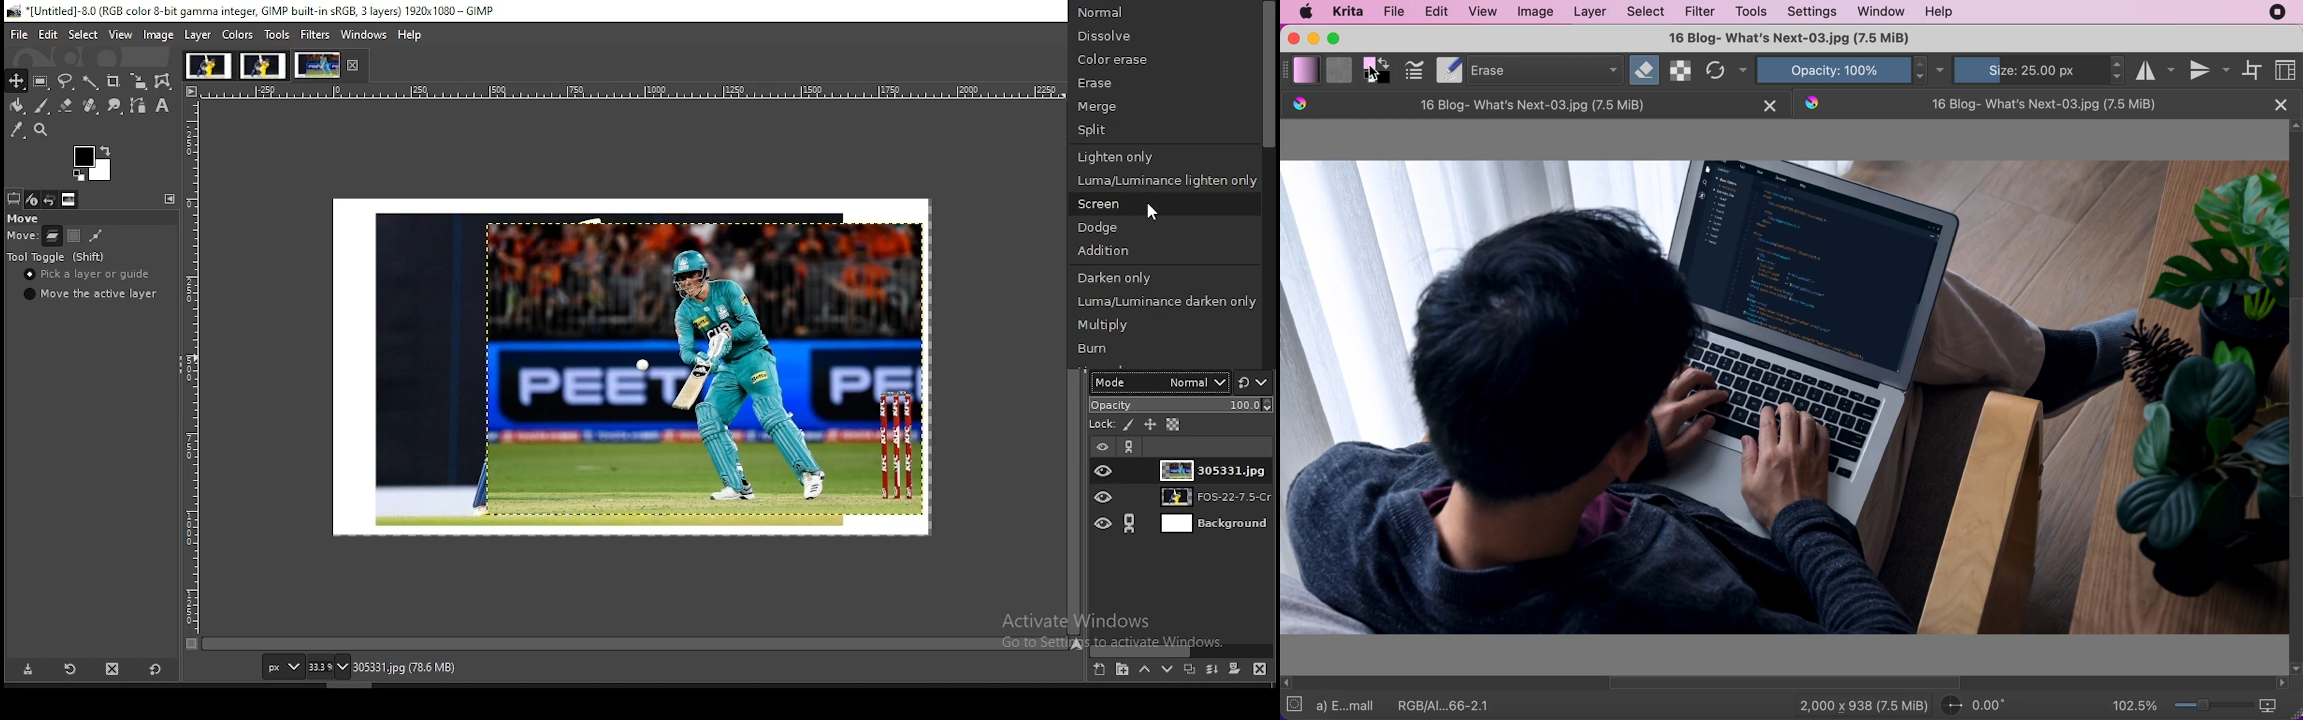  Describe the element at coordinates (1307, 70) in the screenshot. I see `fill gradients` at that location.